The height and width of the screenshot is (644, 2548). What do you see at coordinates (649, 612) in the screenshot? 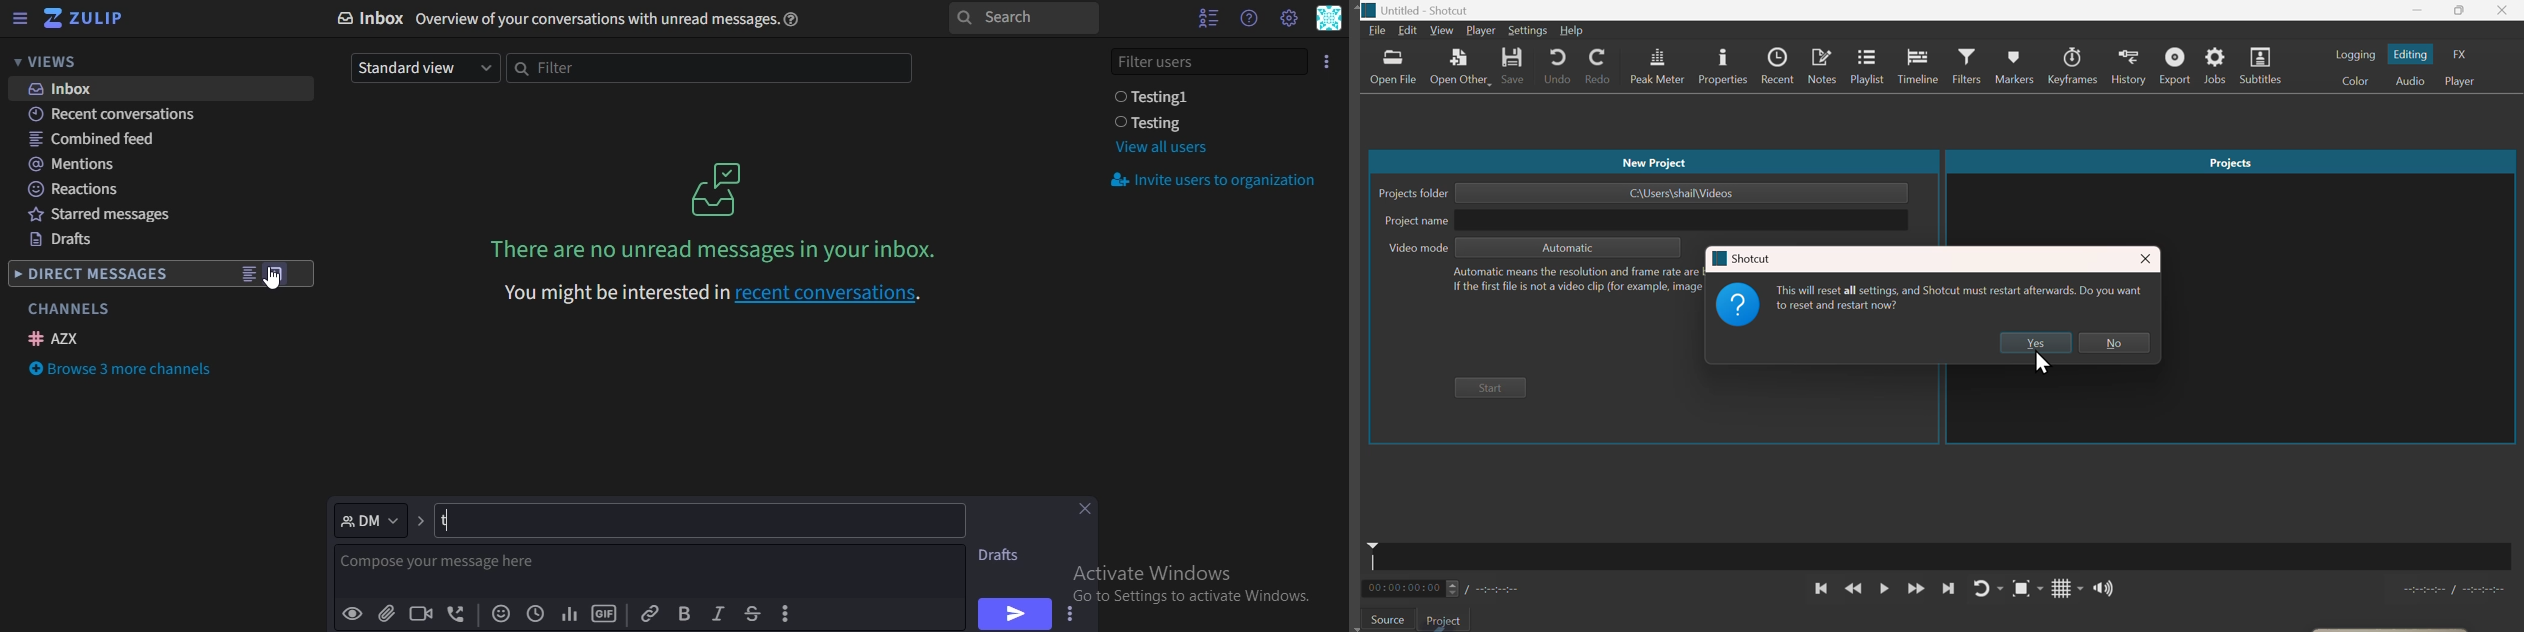
I see `link` at bounding box center [649, 612].